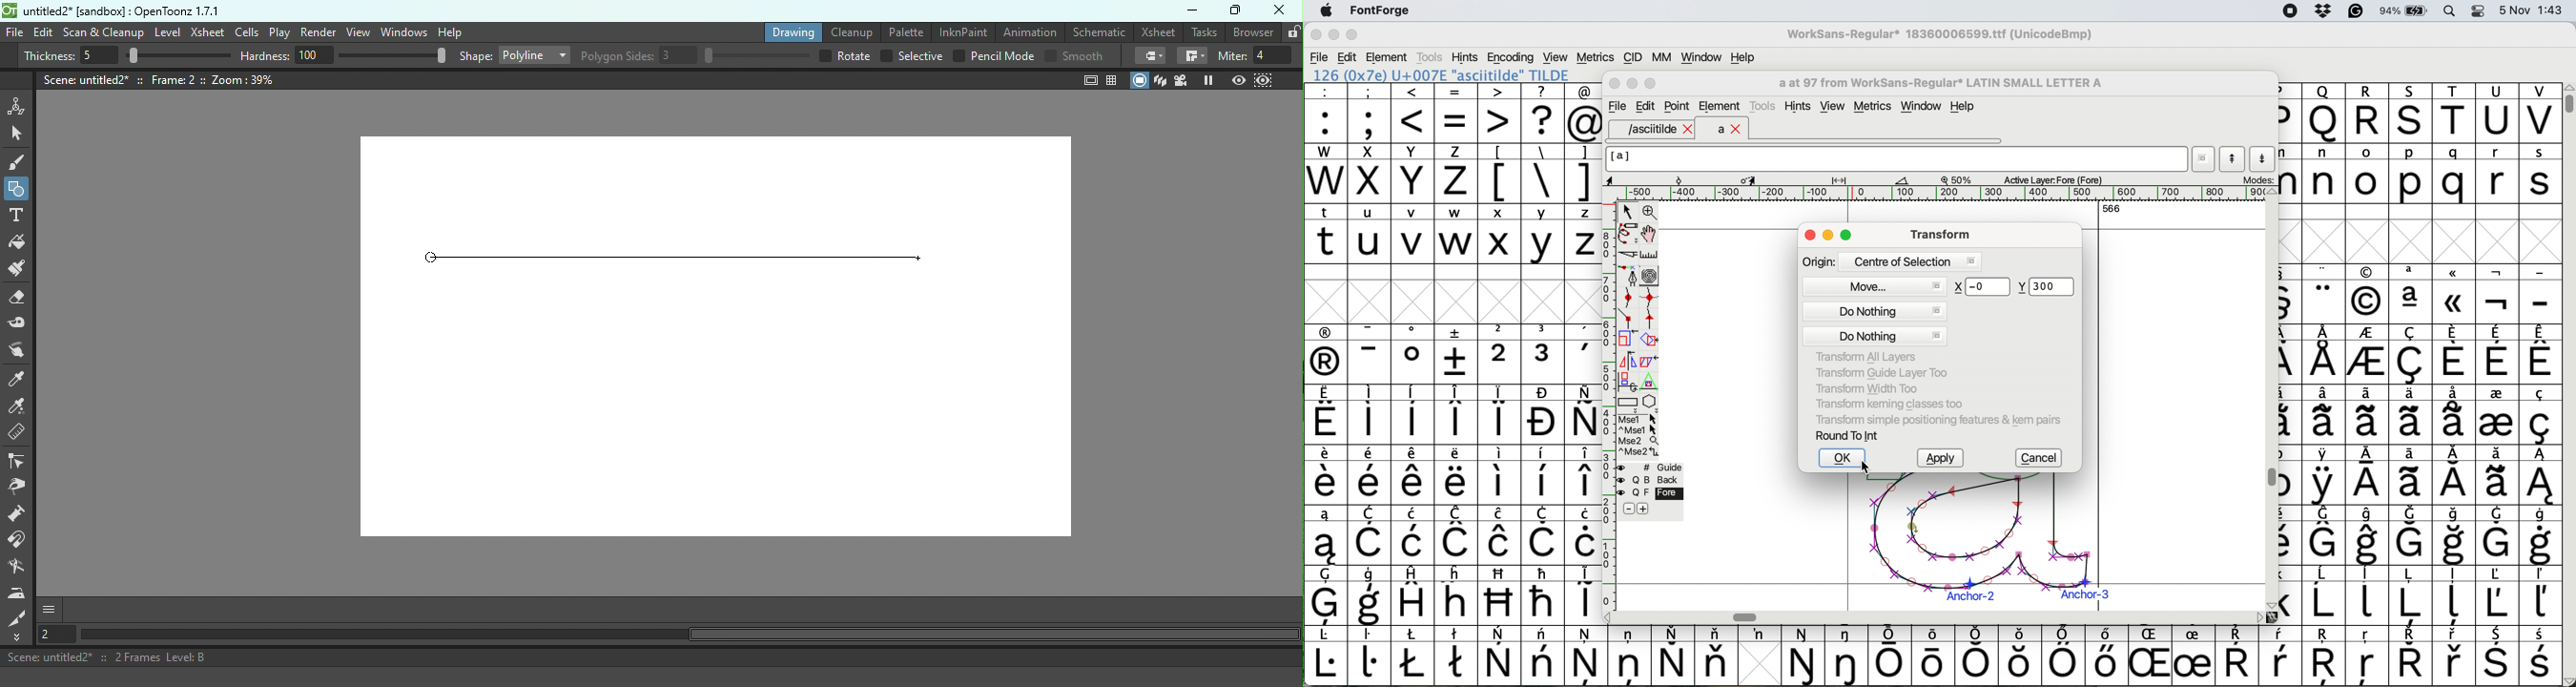  Describe the element at coordinates (1890, 404) in the screenshot. I see `transform kerning classes too` at that location.